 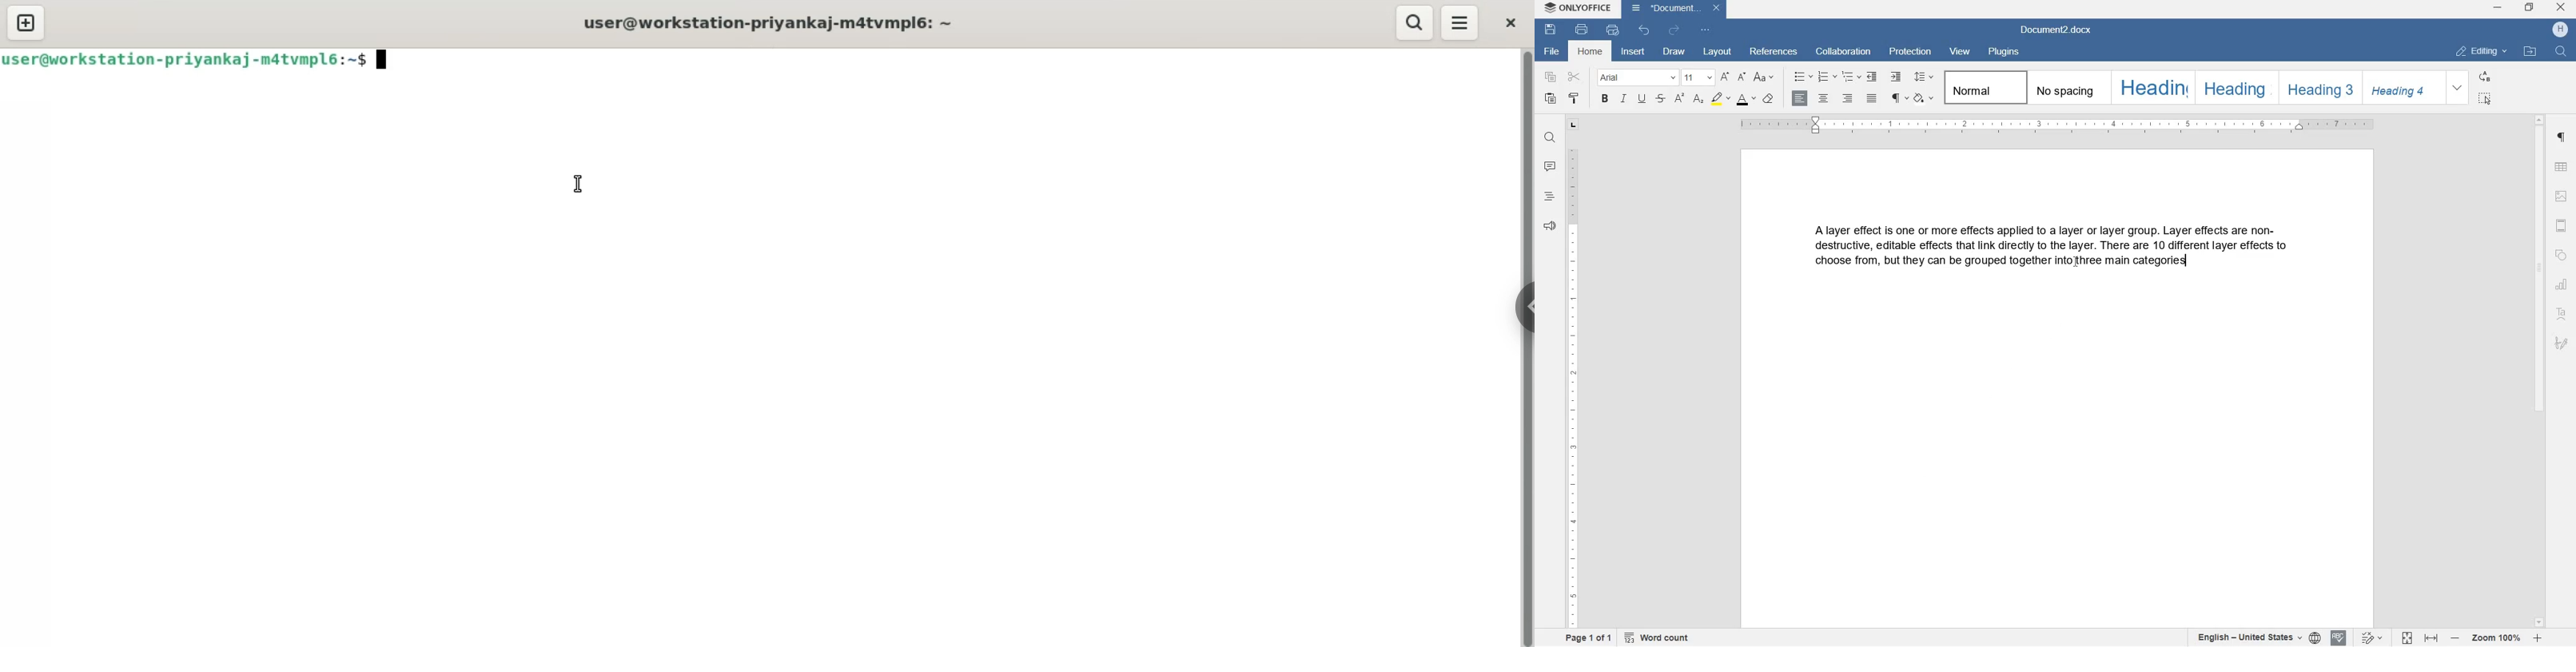 What do you see at coordinates (1983, 87) in the screenshot?
I see `normal` at bounding box center [1983, 87].